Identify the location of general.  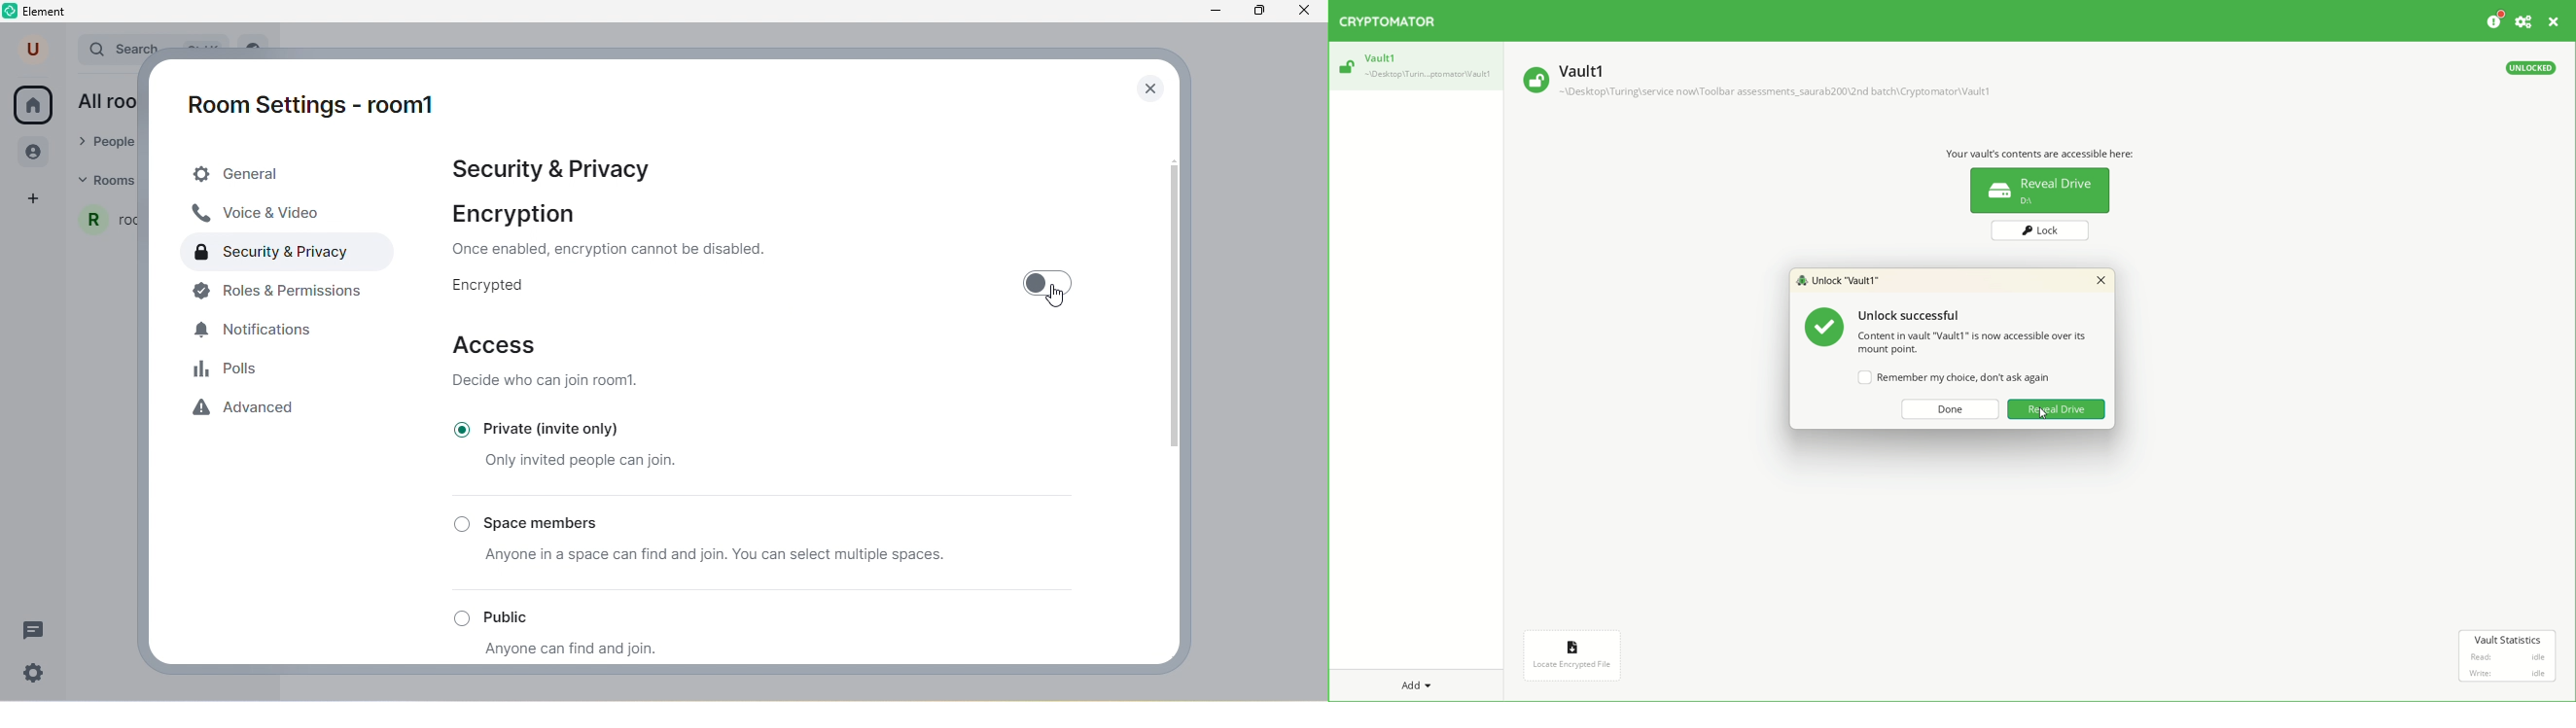
(293, 174).